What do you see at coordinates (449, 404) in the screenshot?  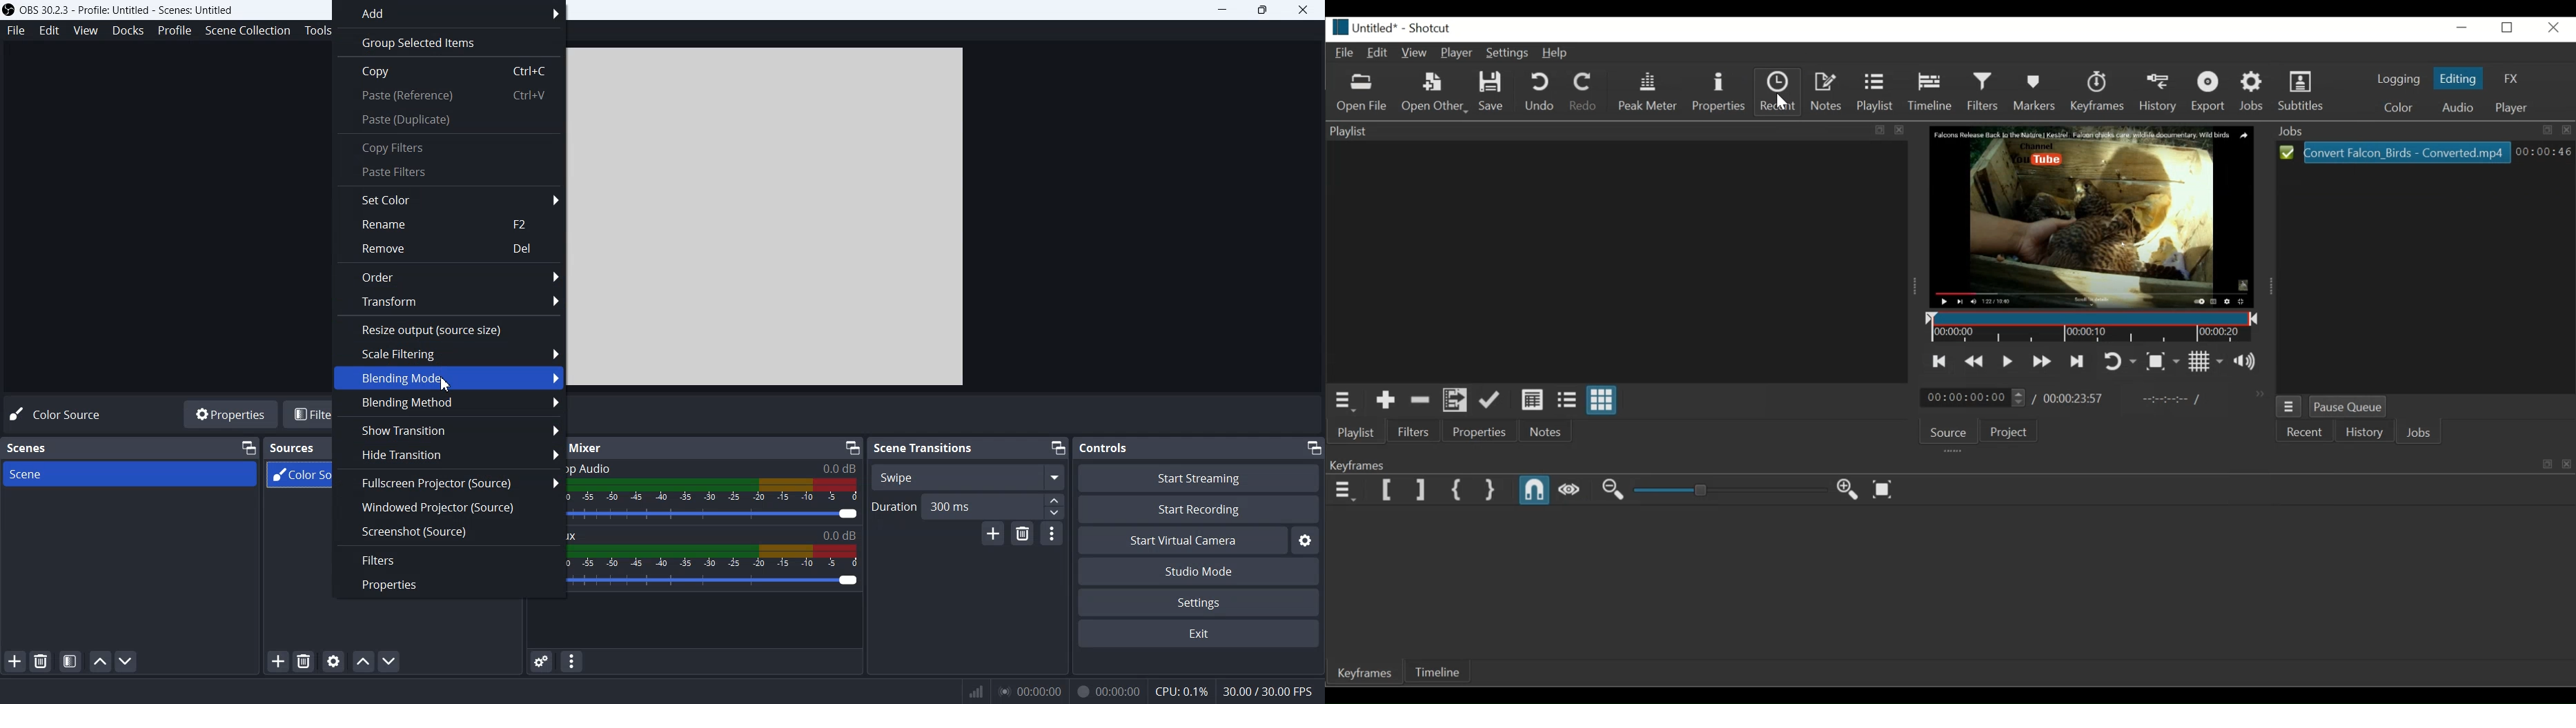 I see `Blending Method` at bounding box center [449, 404].